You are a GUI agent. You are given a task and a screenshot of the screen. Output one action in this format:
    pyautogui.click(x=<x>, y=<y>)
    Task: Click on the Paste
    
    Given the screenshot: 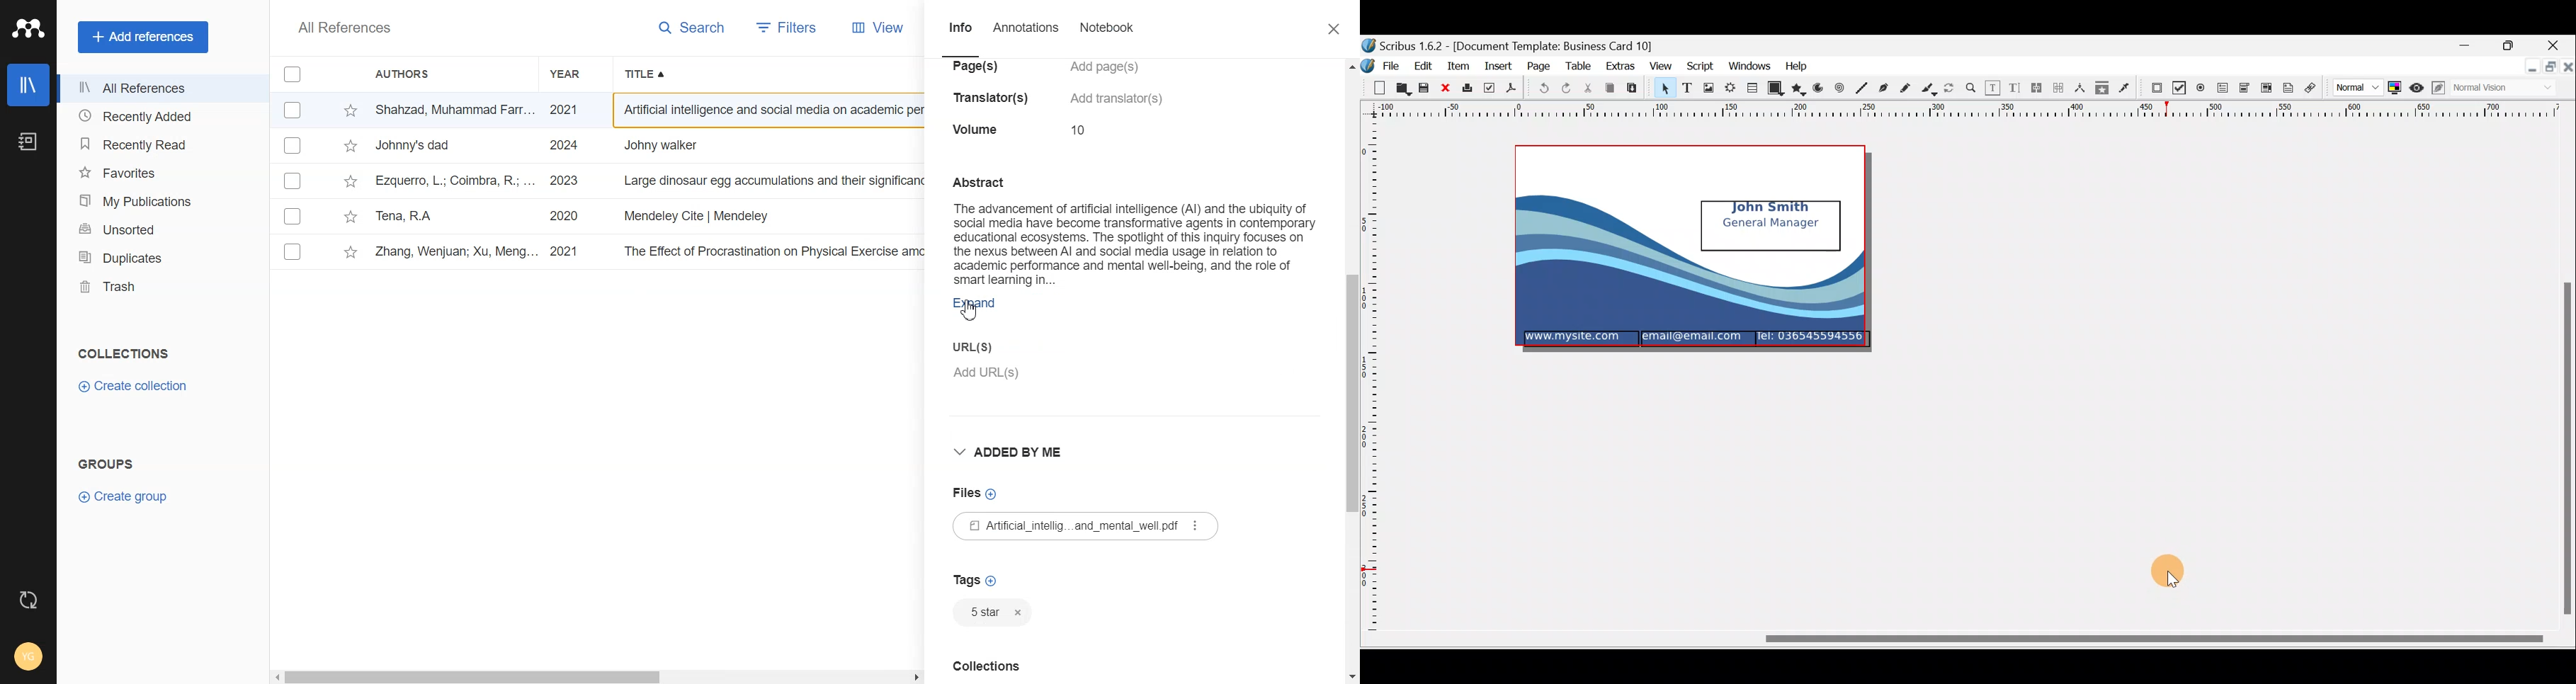 What is the action you would take?
    pyautogui.click(x=1632, y=88)
    